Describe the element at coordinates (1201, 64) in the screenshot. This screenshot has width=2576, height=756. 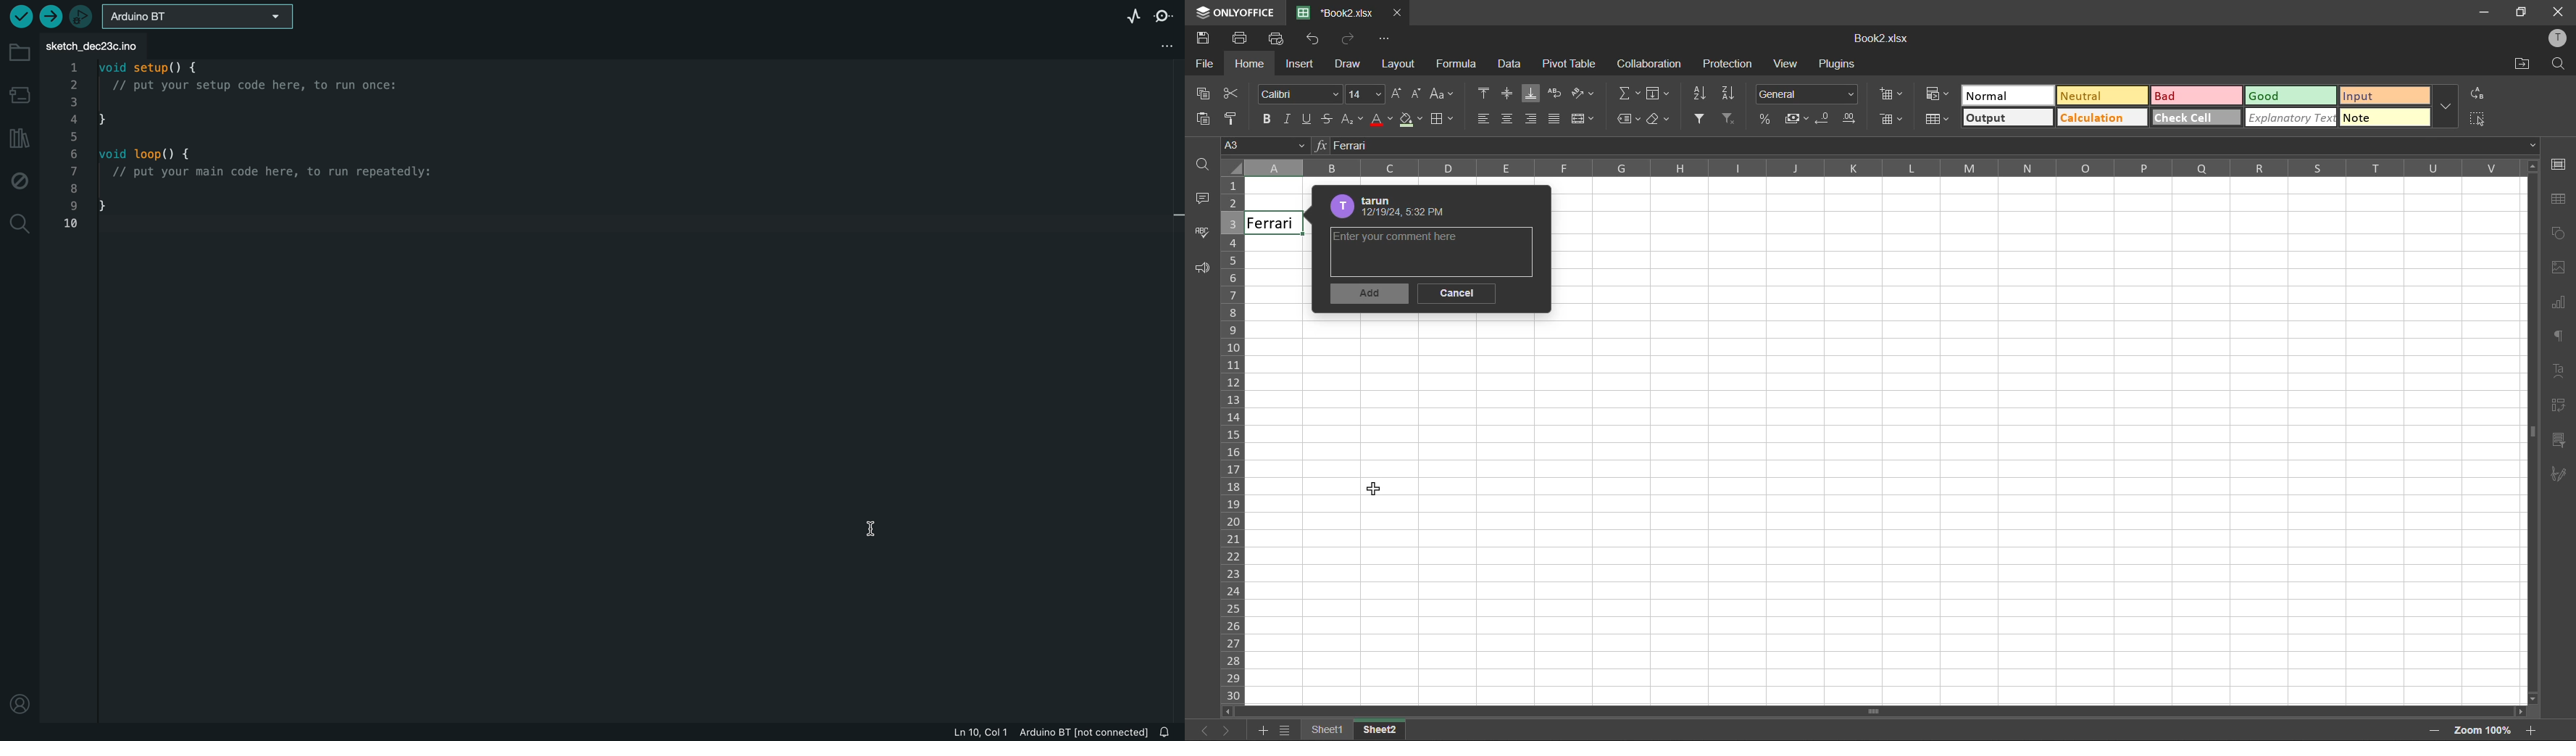
I see `file` at that location.